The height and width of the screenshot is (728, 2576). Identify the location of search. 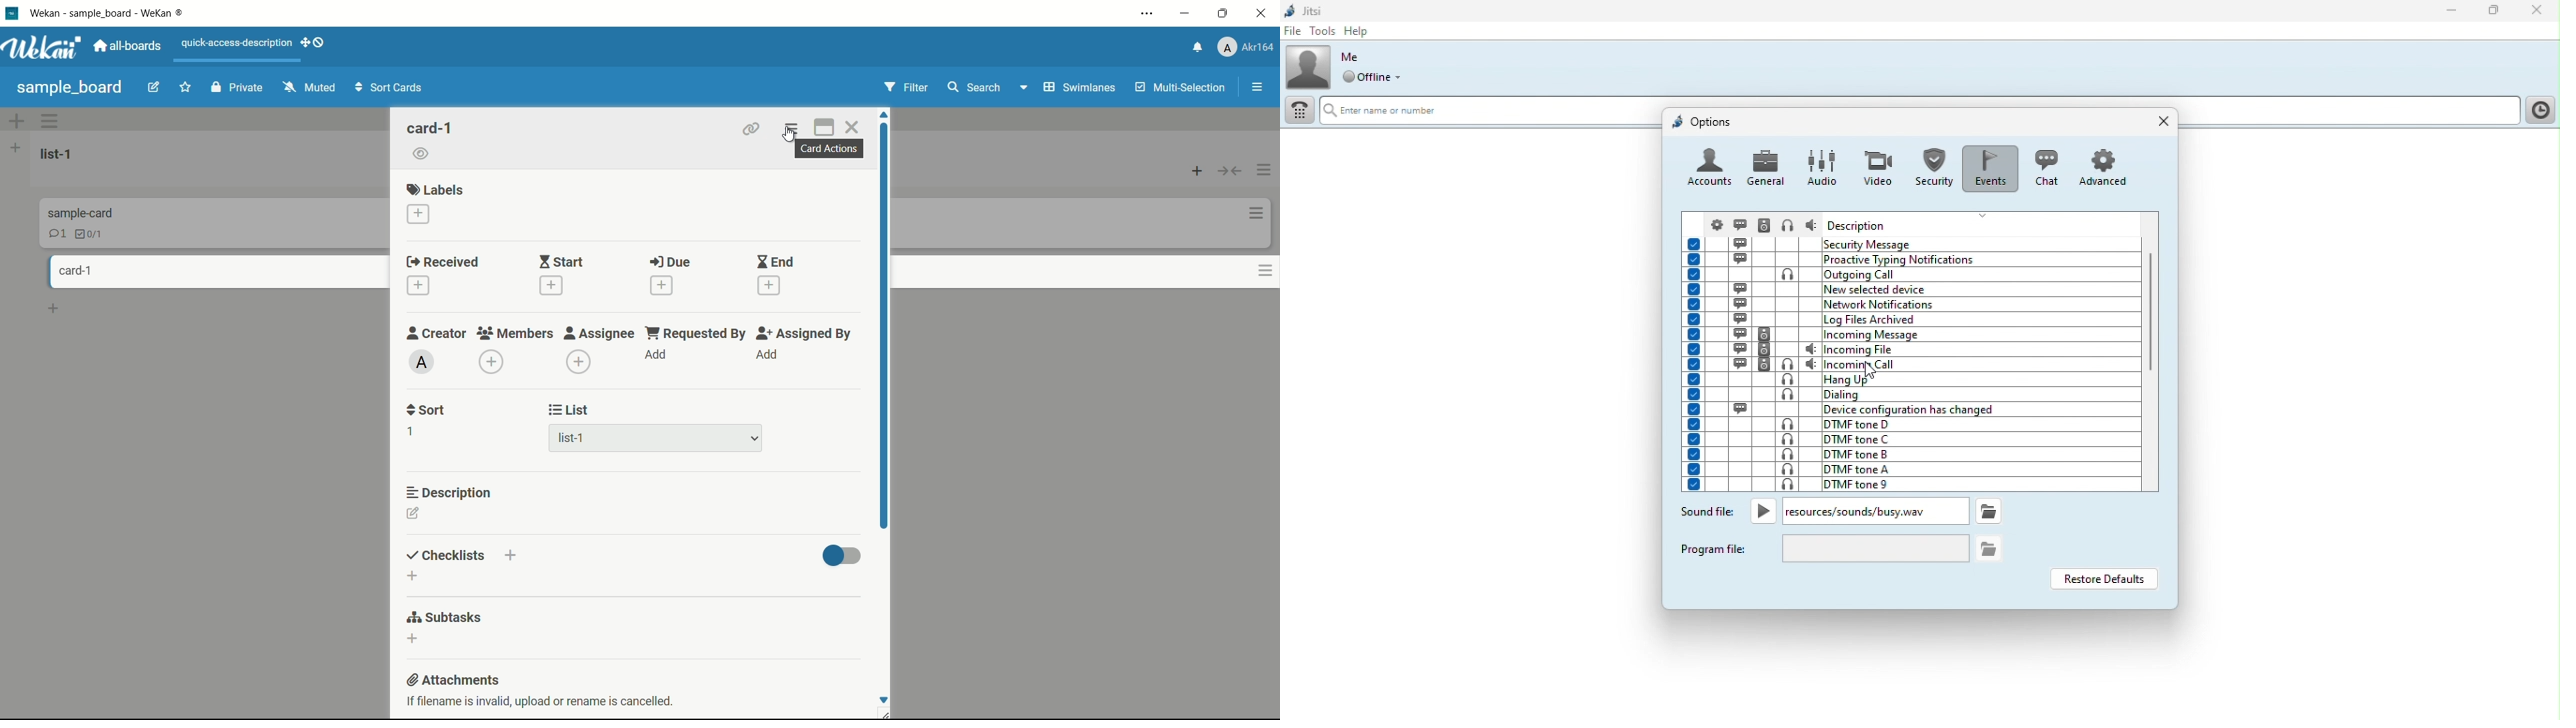
(974, 88).